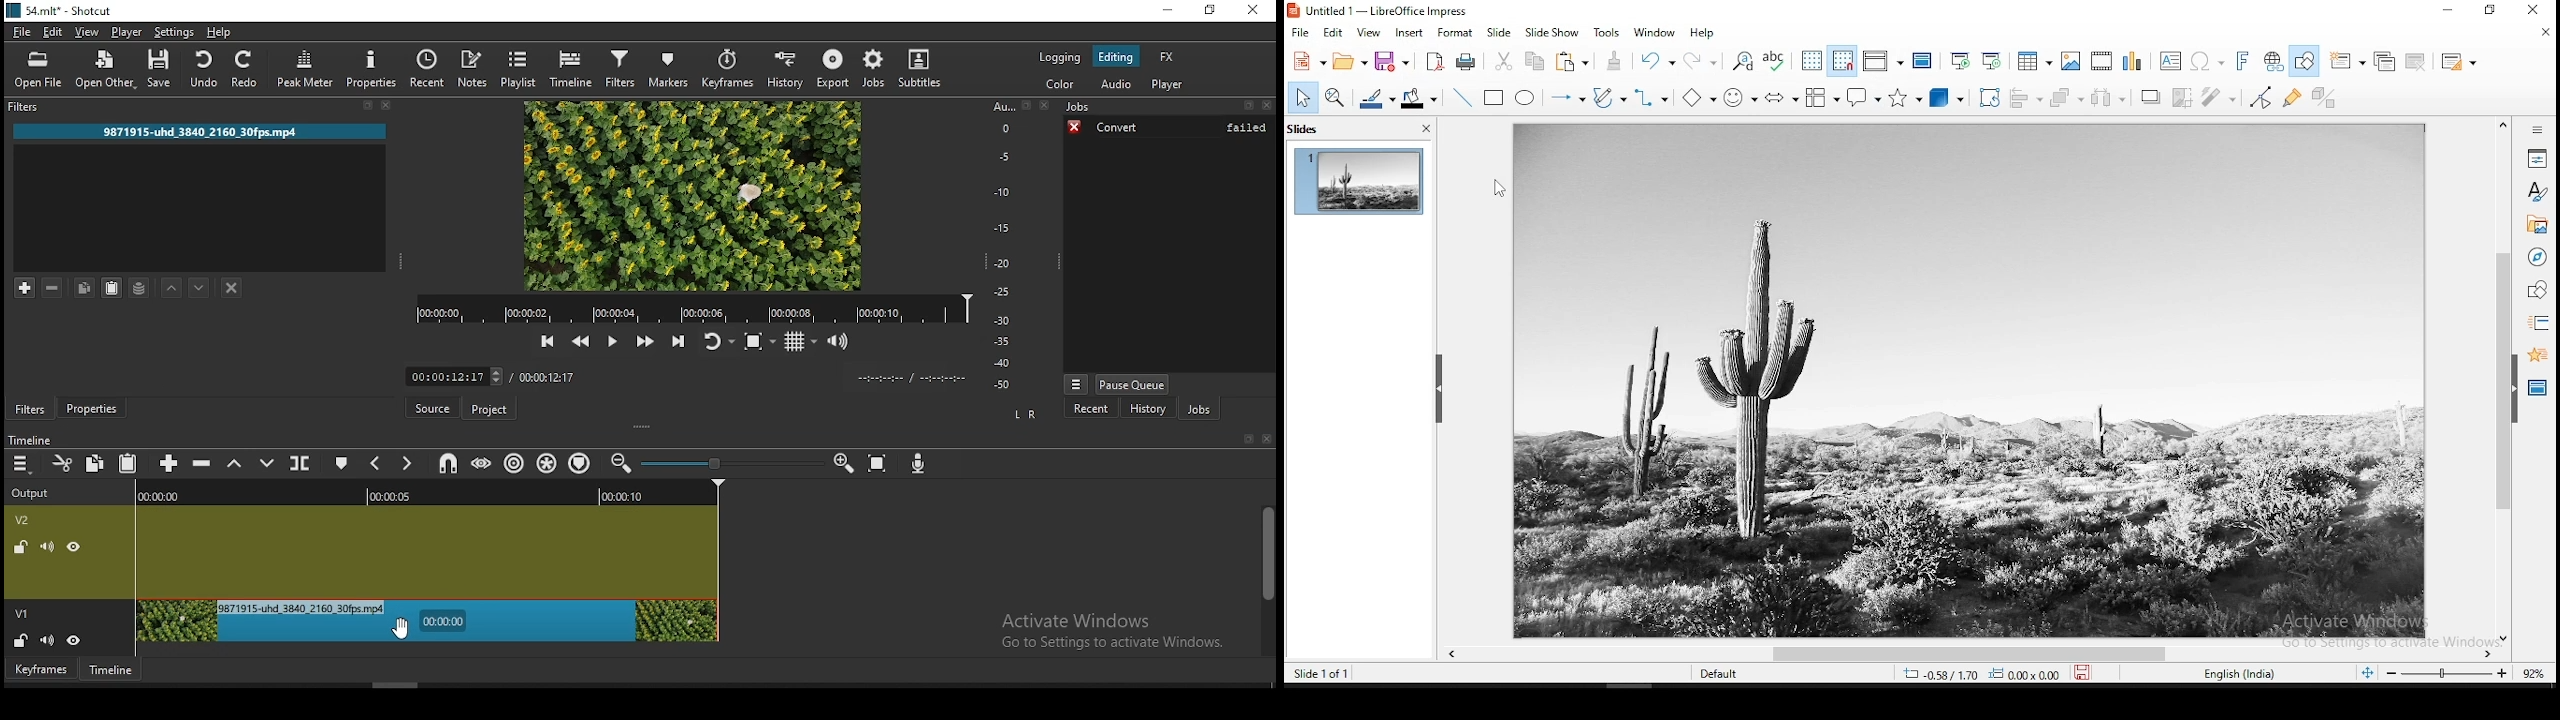  Describe the element at coordinates (1539, 64) in the screenshot. I see `copy` at that location.